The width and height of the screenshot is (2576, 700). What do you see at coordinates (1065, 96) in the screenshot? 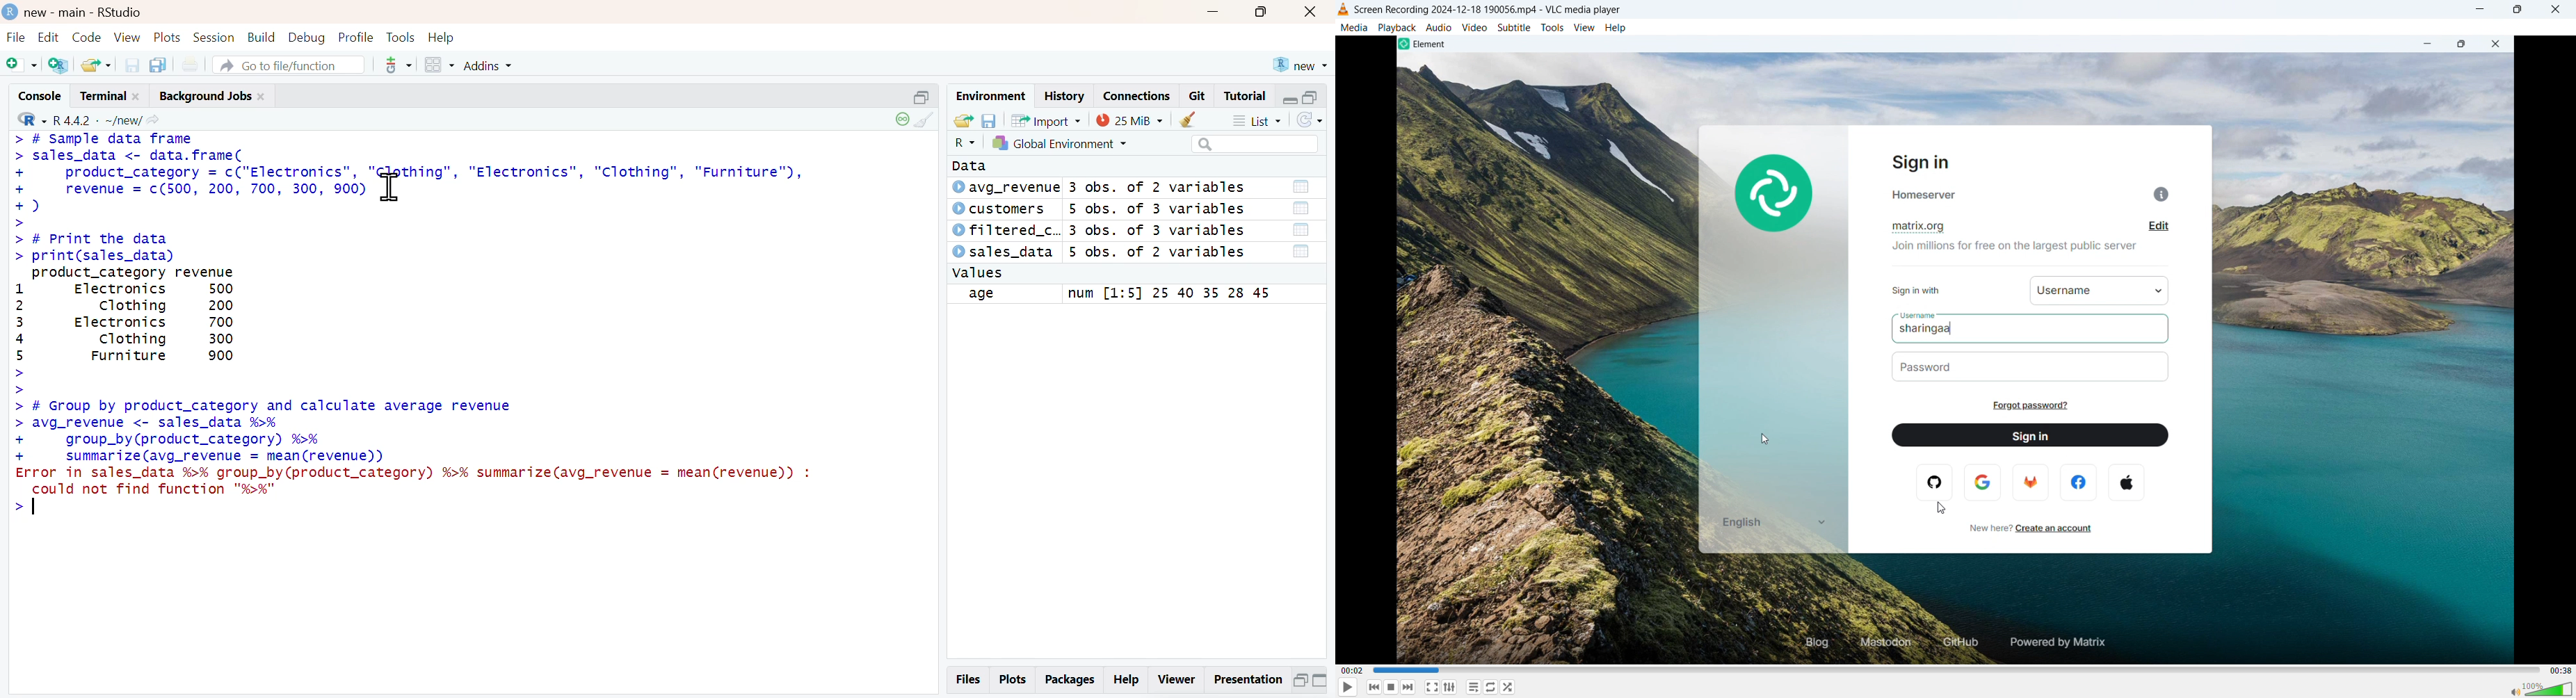
I see `History` at bounding box center [1065, 96].